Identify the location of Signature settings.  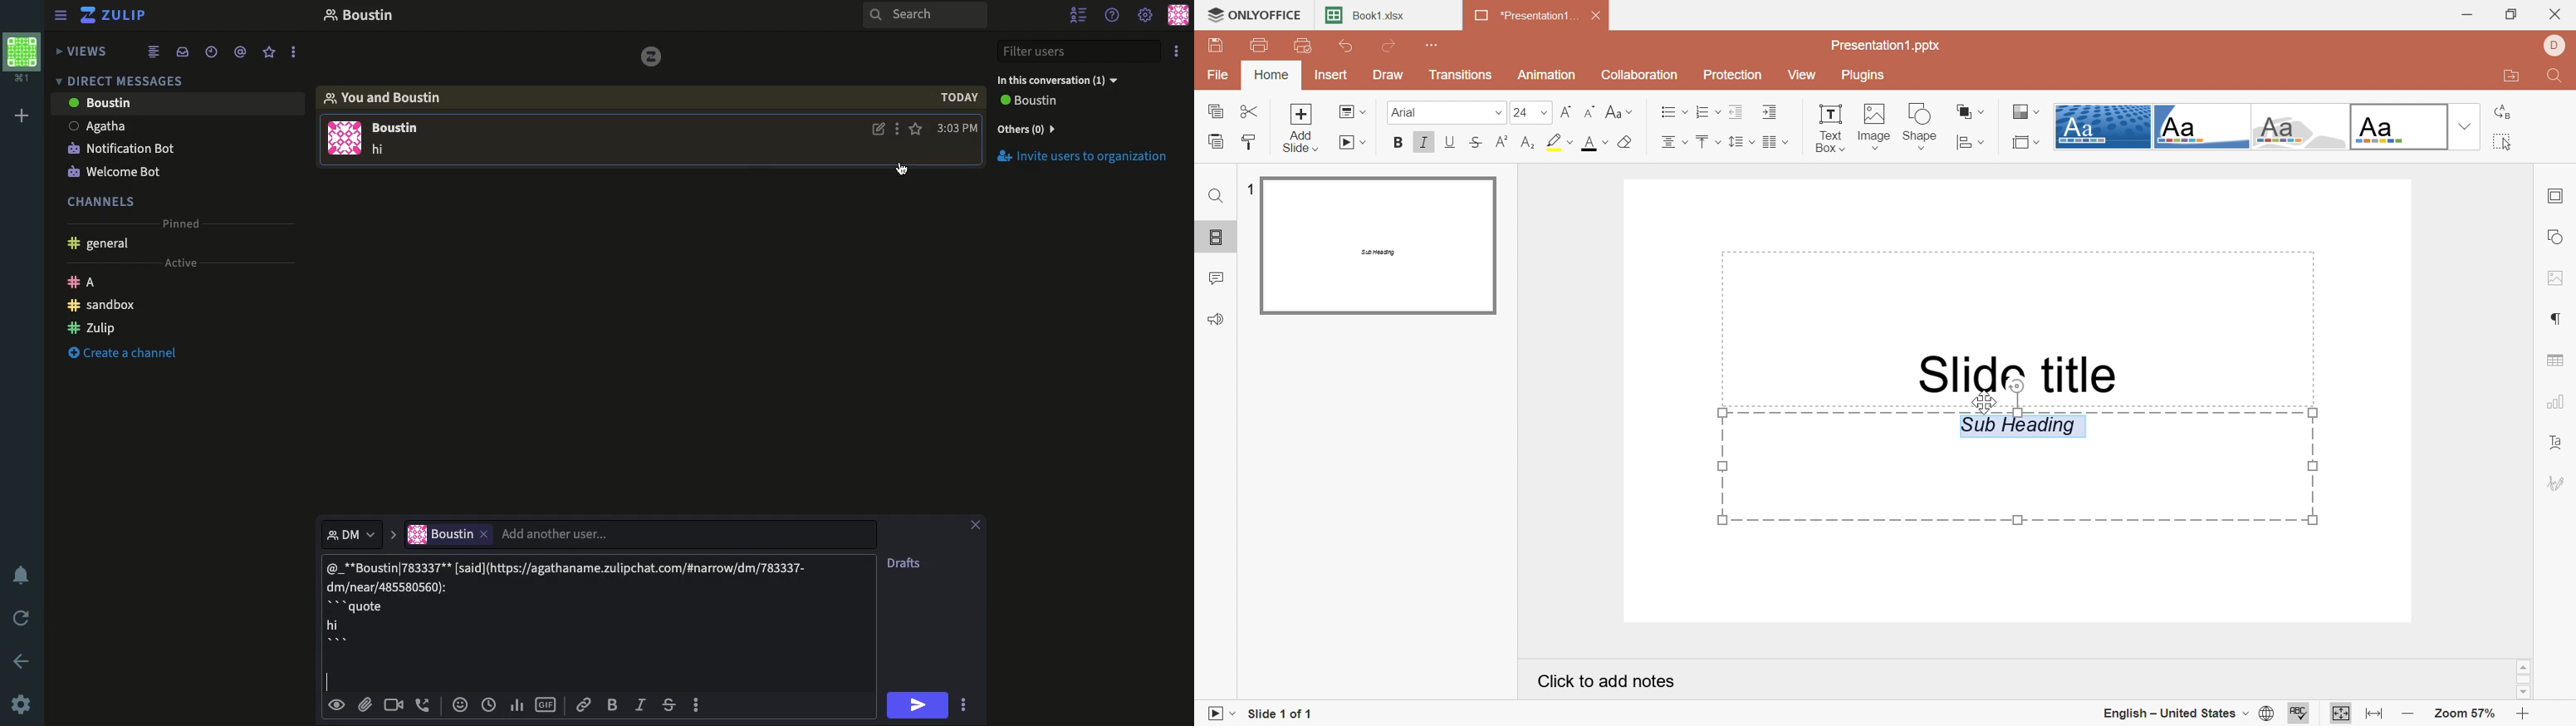
(2559, 483).